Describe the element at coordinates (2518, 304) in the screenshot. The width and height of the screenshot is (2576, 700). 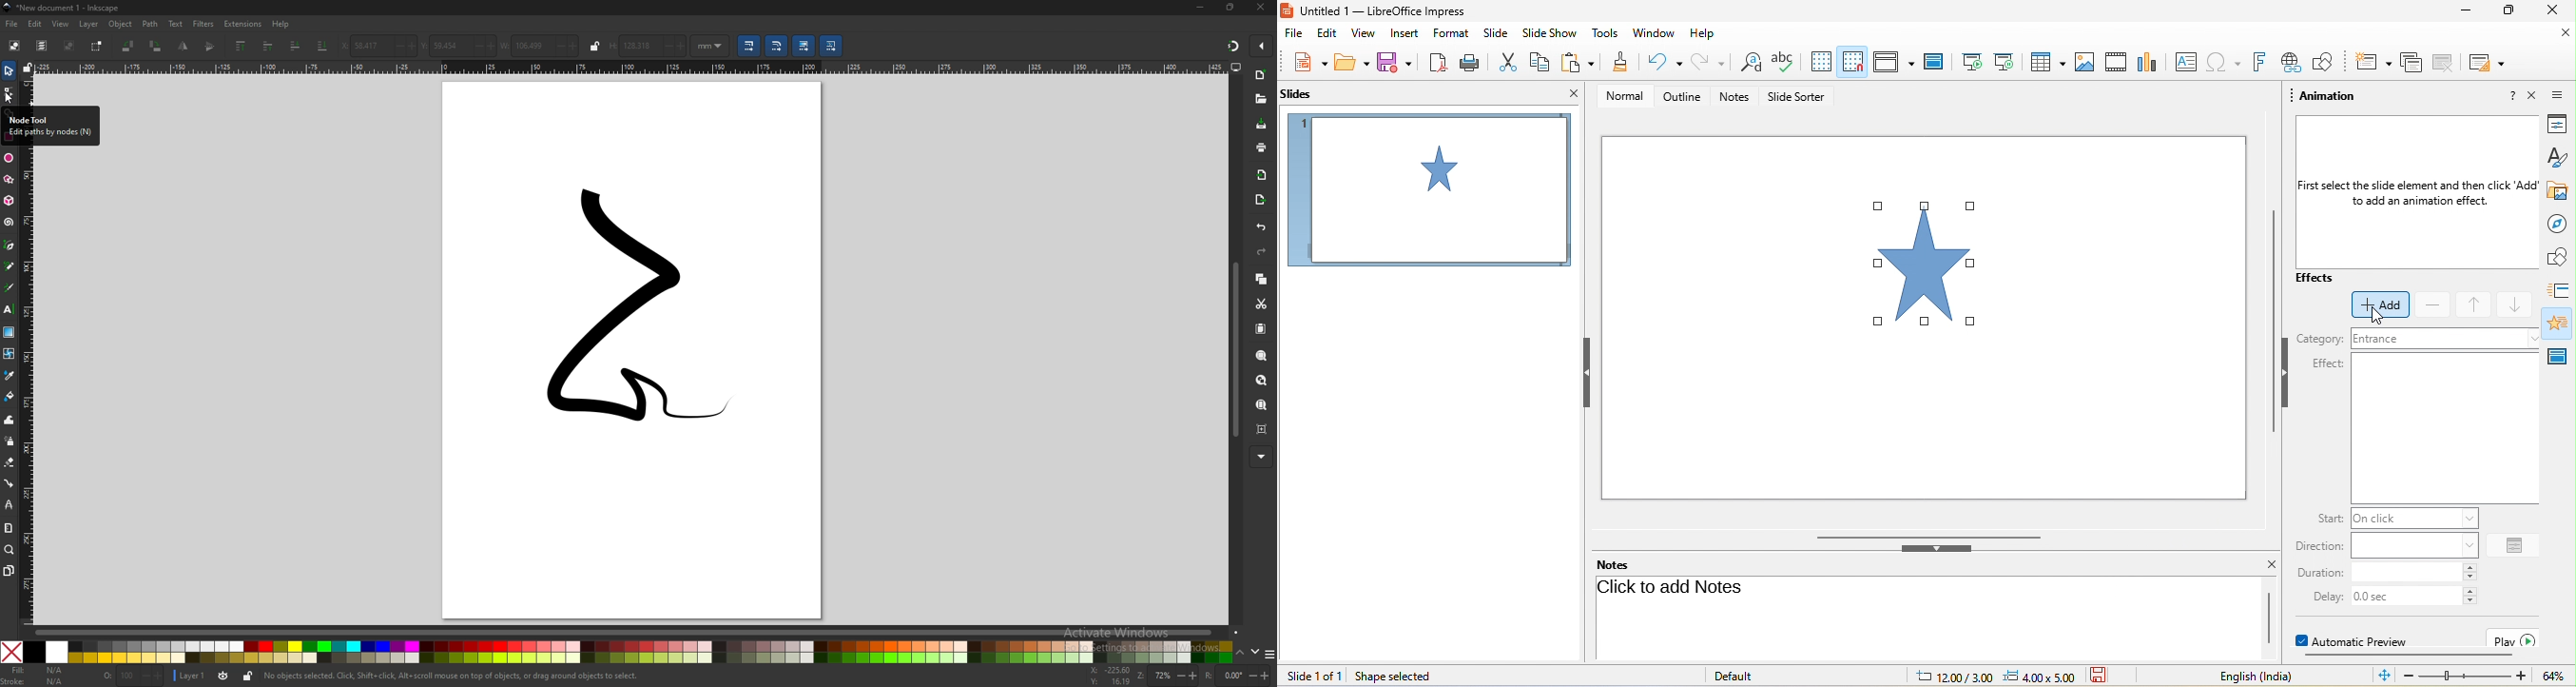
I see `move down` at that location.